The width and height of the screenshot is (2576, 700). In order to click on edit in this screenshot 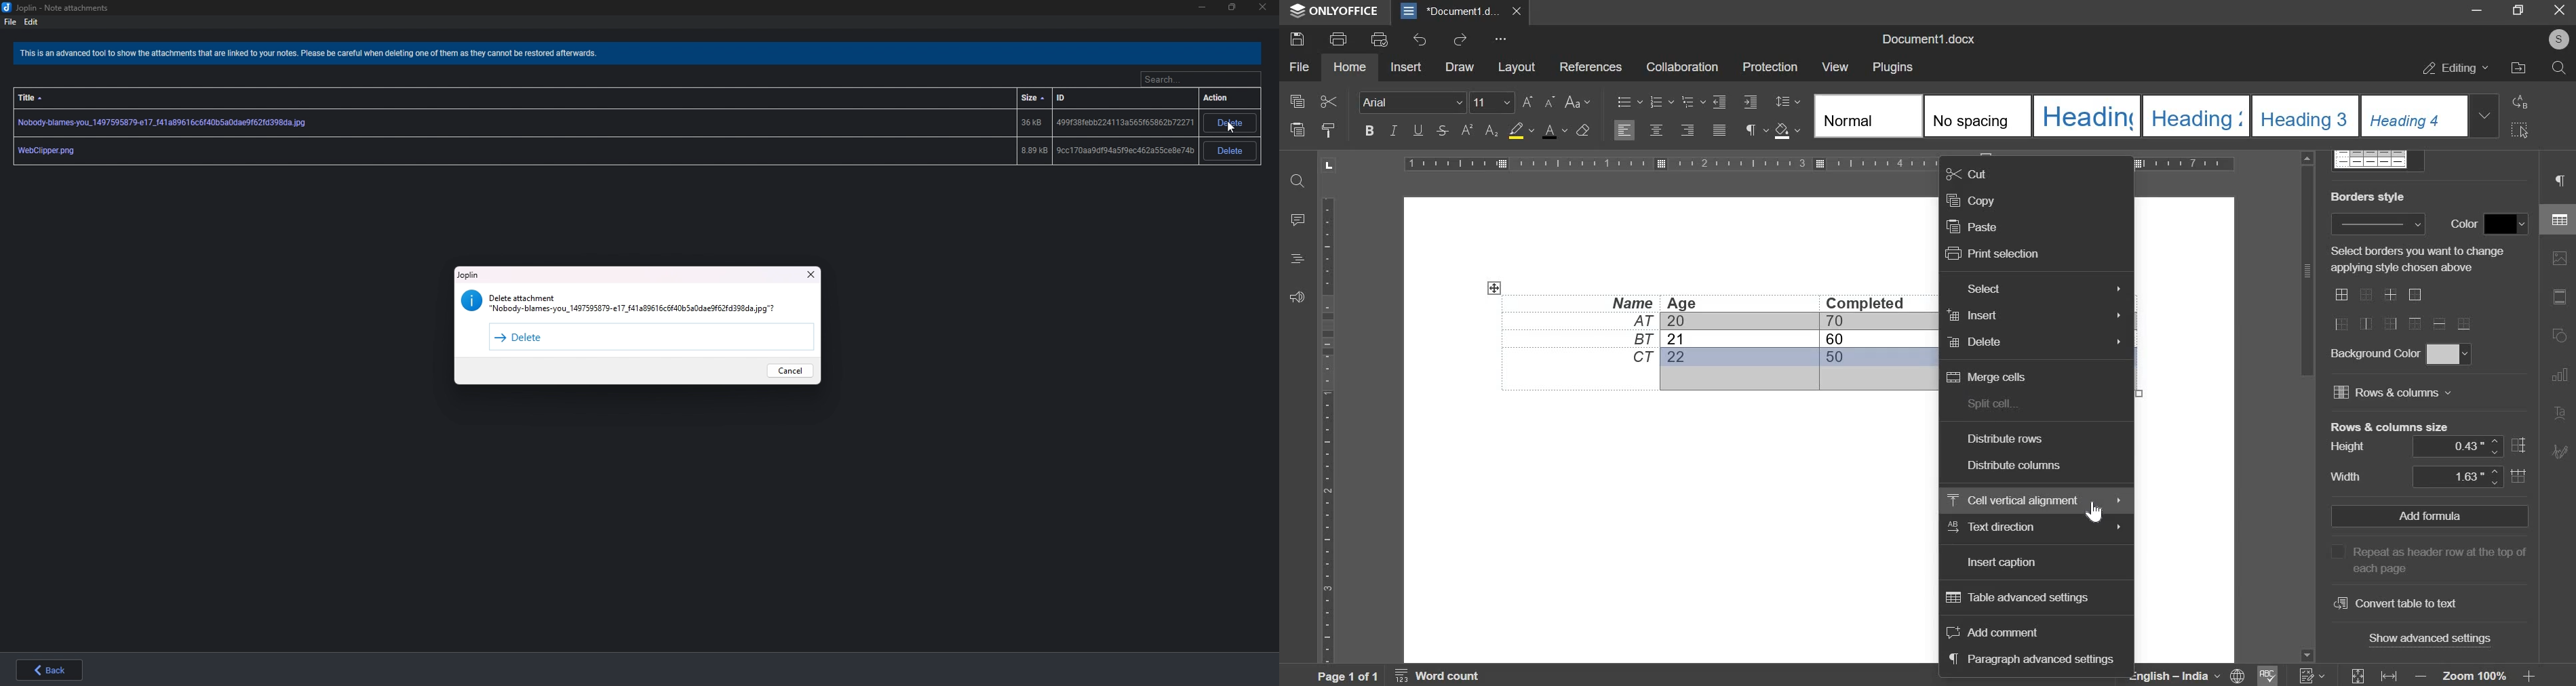, I will do `click(31, 21)`.